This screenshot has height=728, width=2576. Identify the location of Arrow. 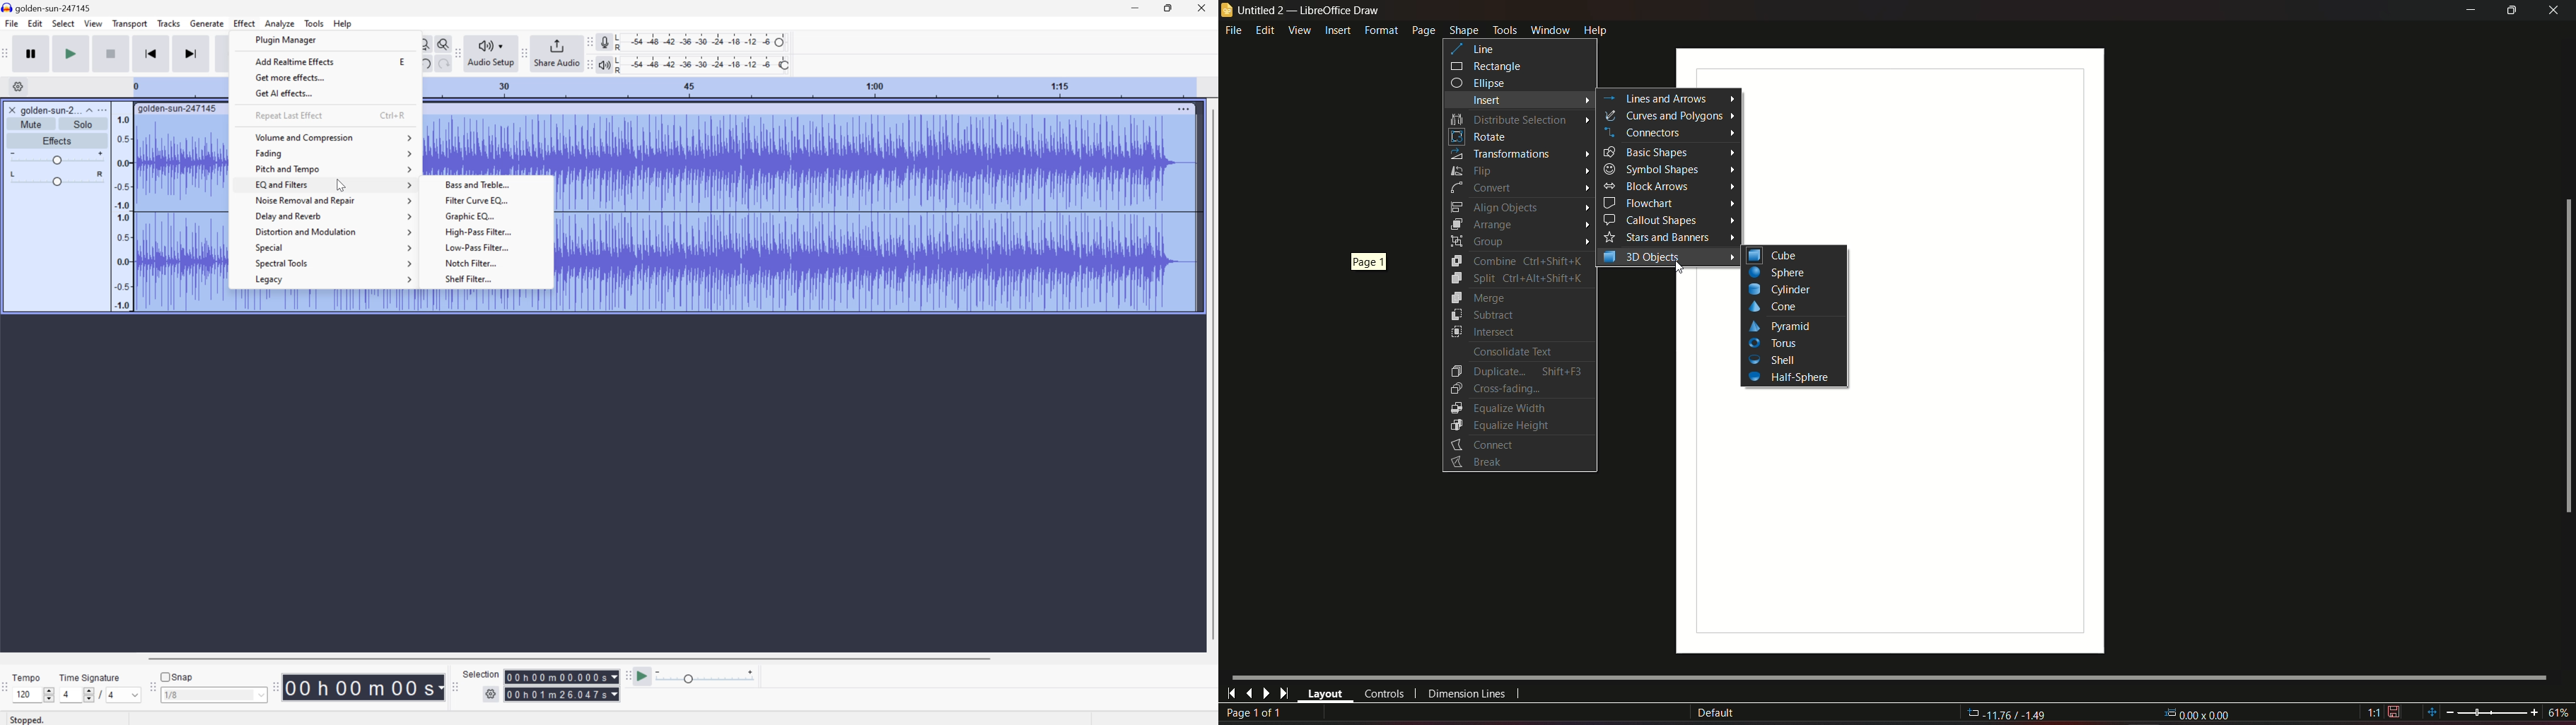
(1731, 237).